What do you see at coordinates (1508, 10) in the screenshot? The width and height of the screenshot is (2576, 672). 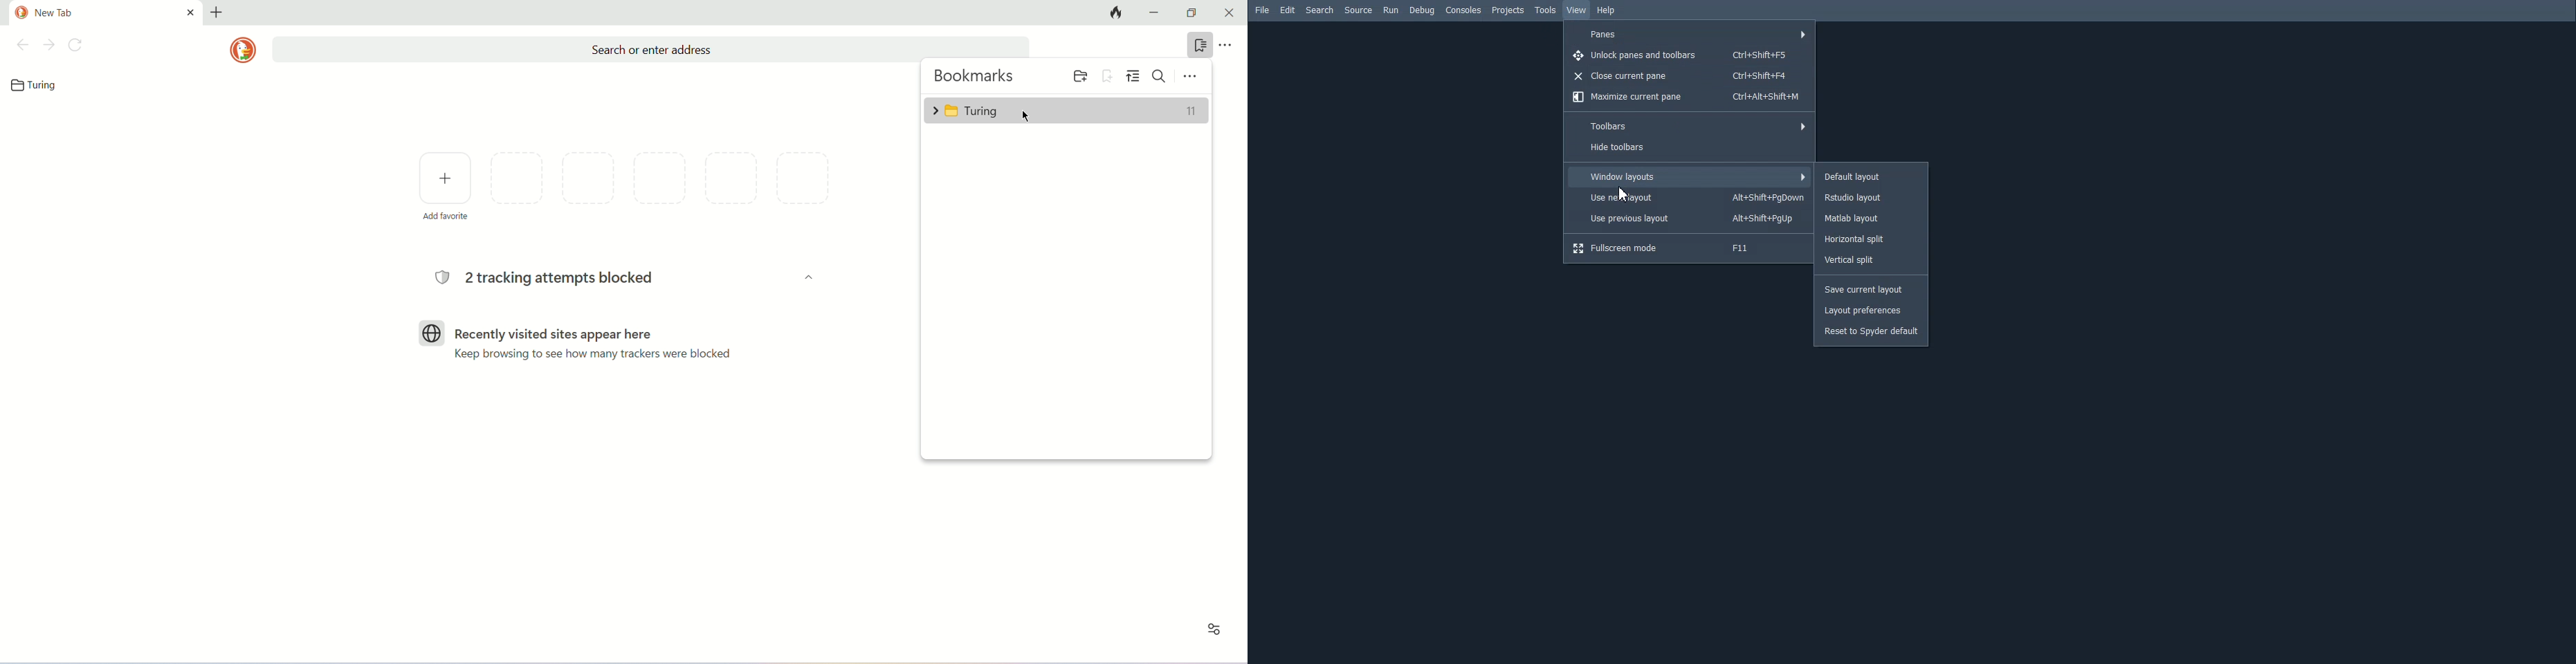 I see `Projects` at bounding box center [1508, 10].